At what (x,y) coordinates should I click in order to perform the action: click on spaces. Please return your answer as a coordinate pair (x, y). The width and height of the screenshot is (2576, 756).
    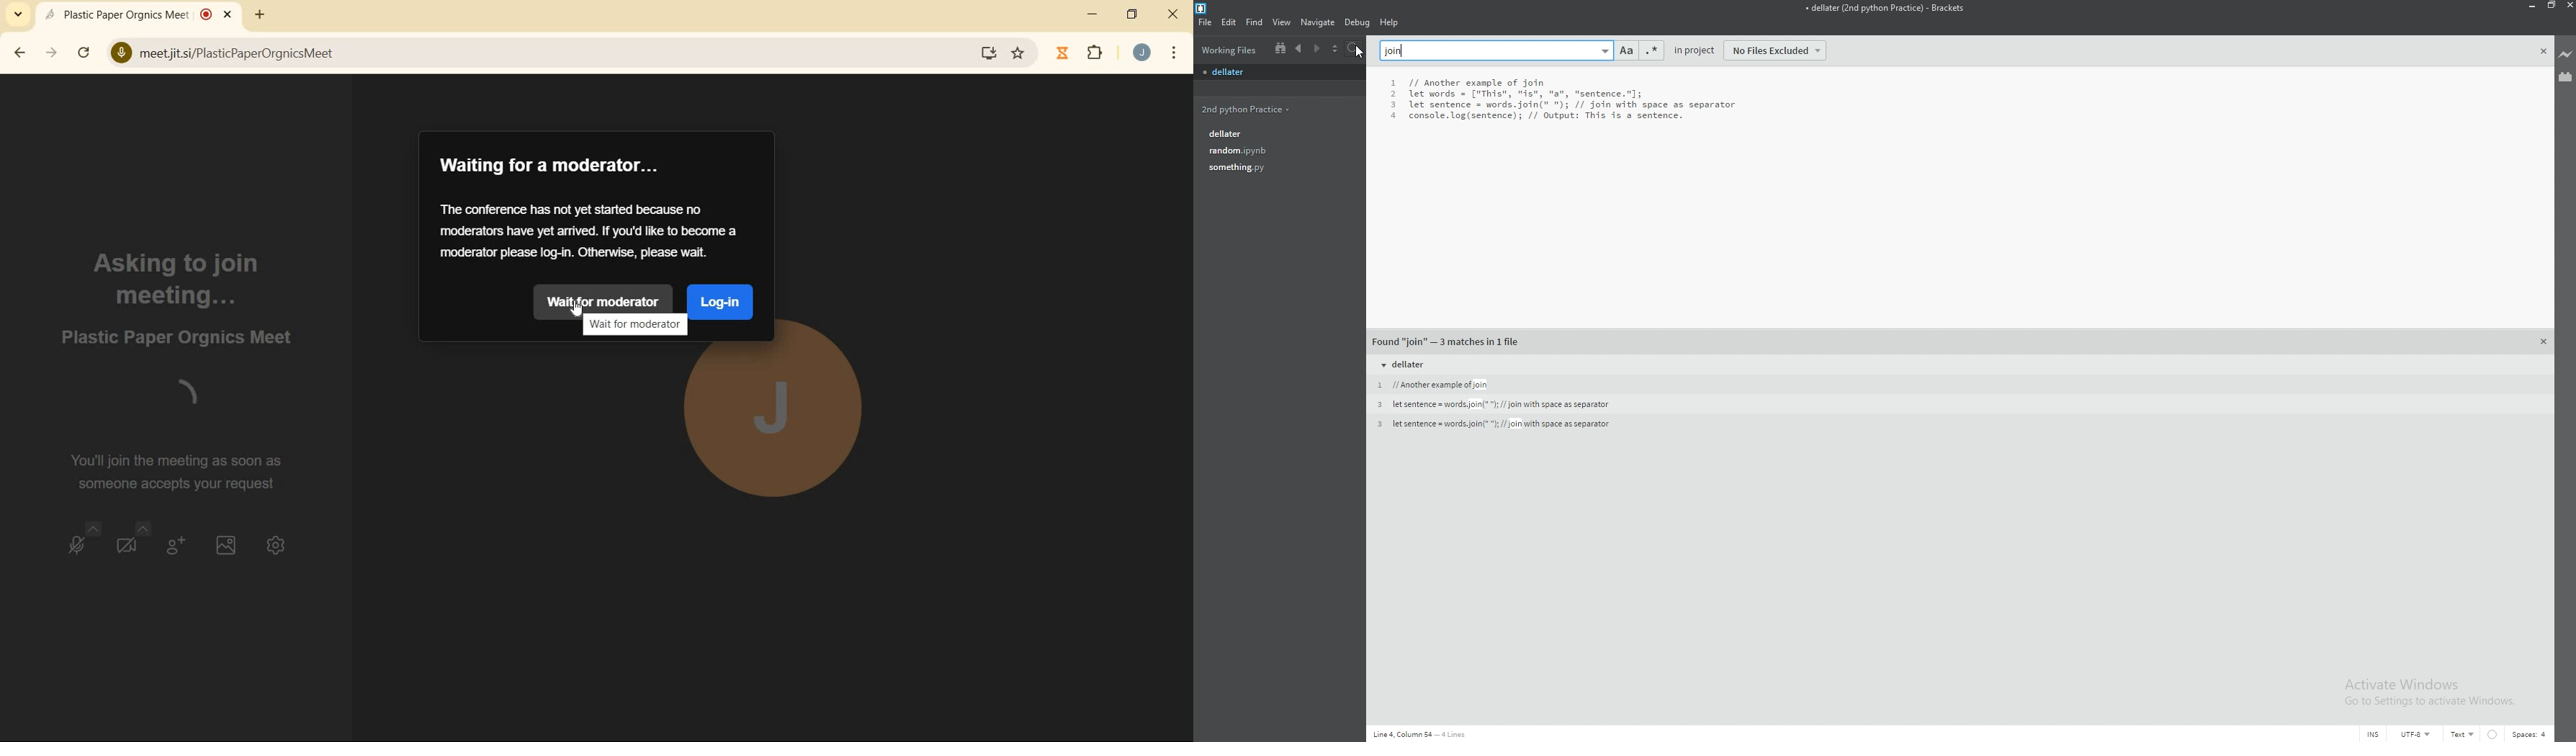
    Looking at the image, I should click on (2530, 733).